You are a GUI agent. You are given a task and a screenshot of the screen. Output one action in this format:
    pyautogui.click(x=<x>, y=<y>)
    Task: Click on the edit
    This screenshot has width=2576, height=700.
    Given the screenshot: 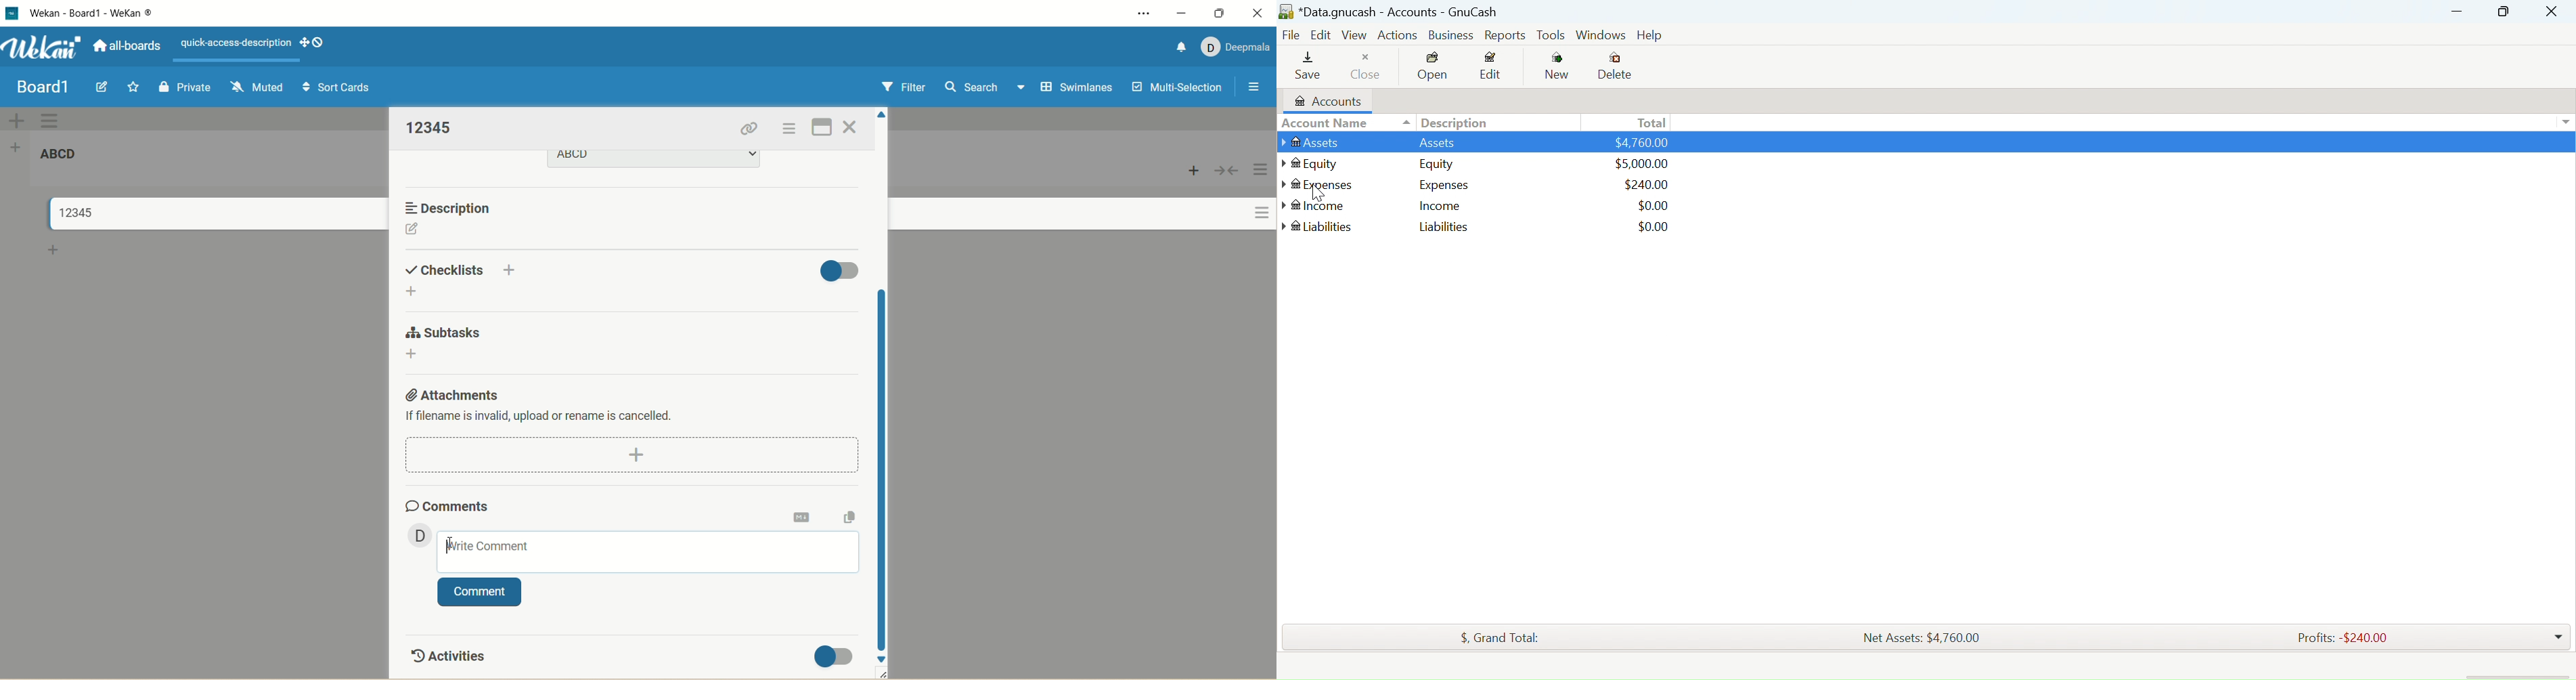 What is the action you would take?
    pyautogui.click(x=101, y=87)
    